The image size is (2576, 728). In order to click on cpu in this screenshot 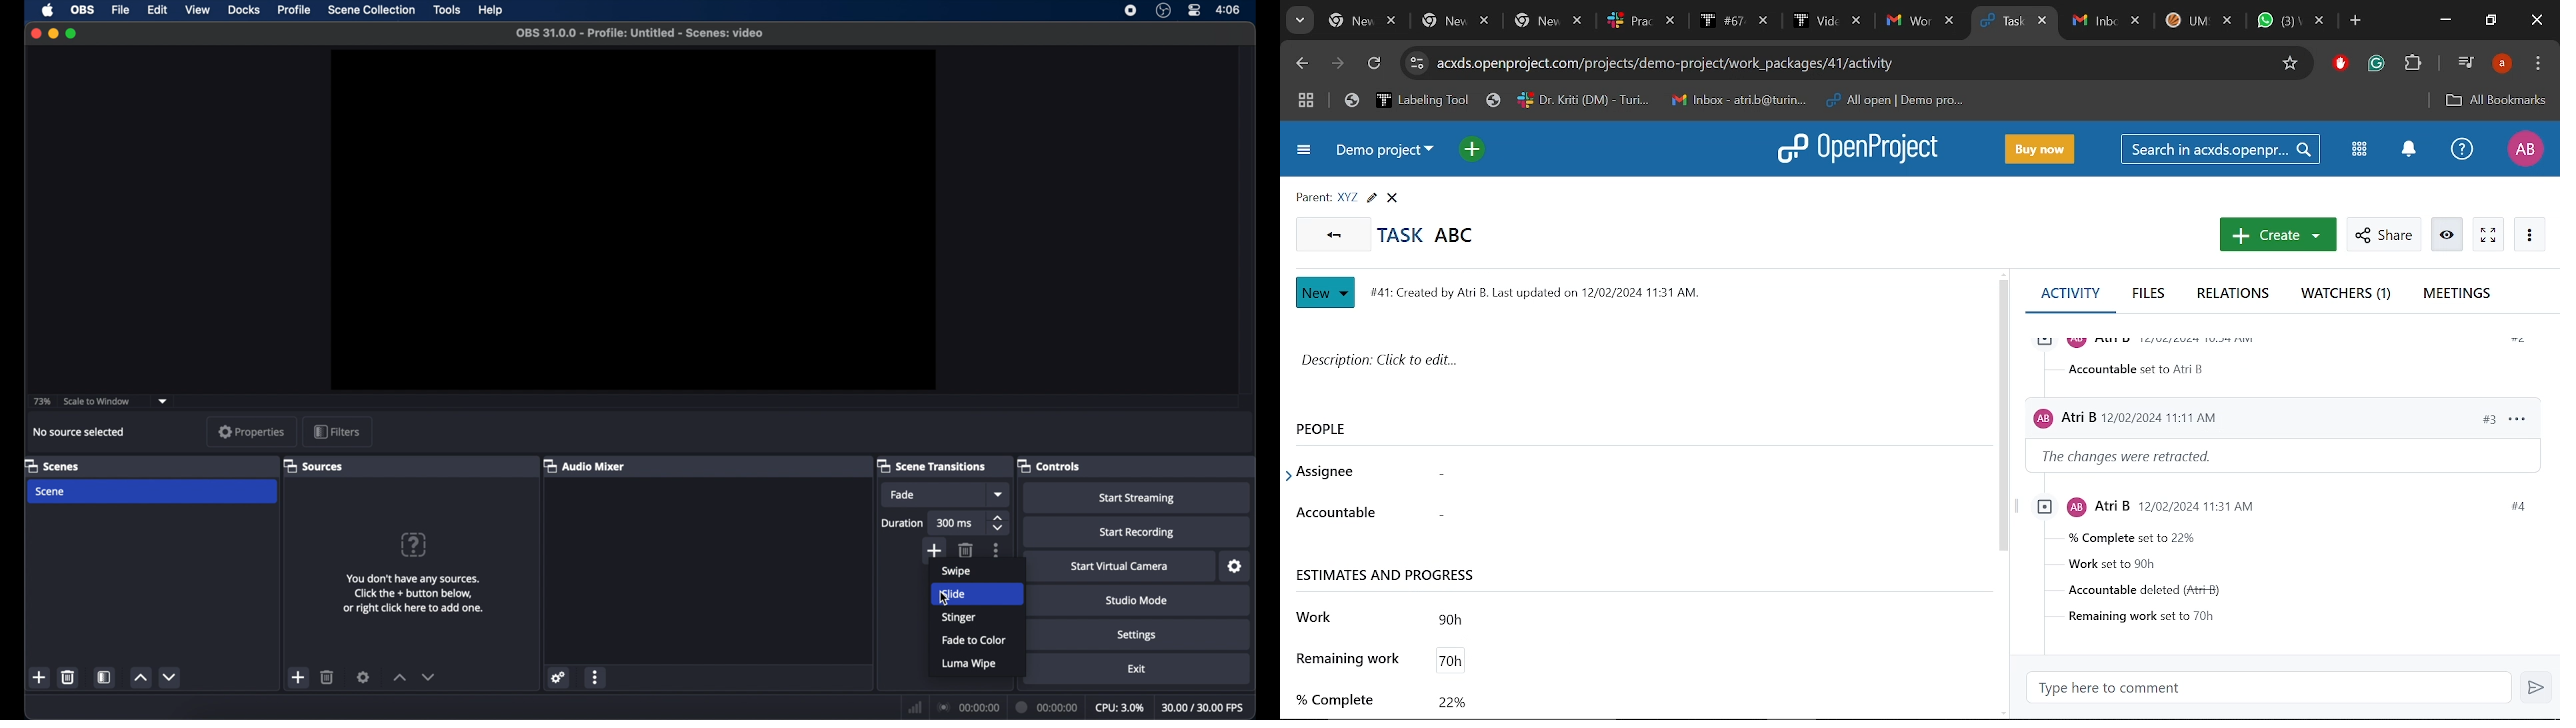, I will do `click(1120, 707)`.